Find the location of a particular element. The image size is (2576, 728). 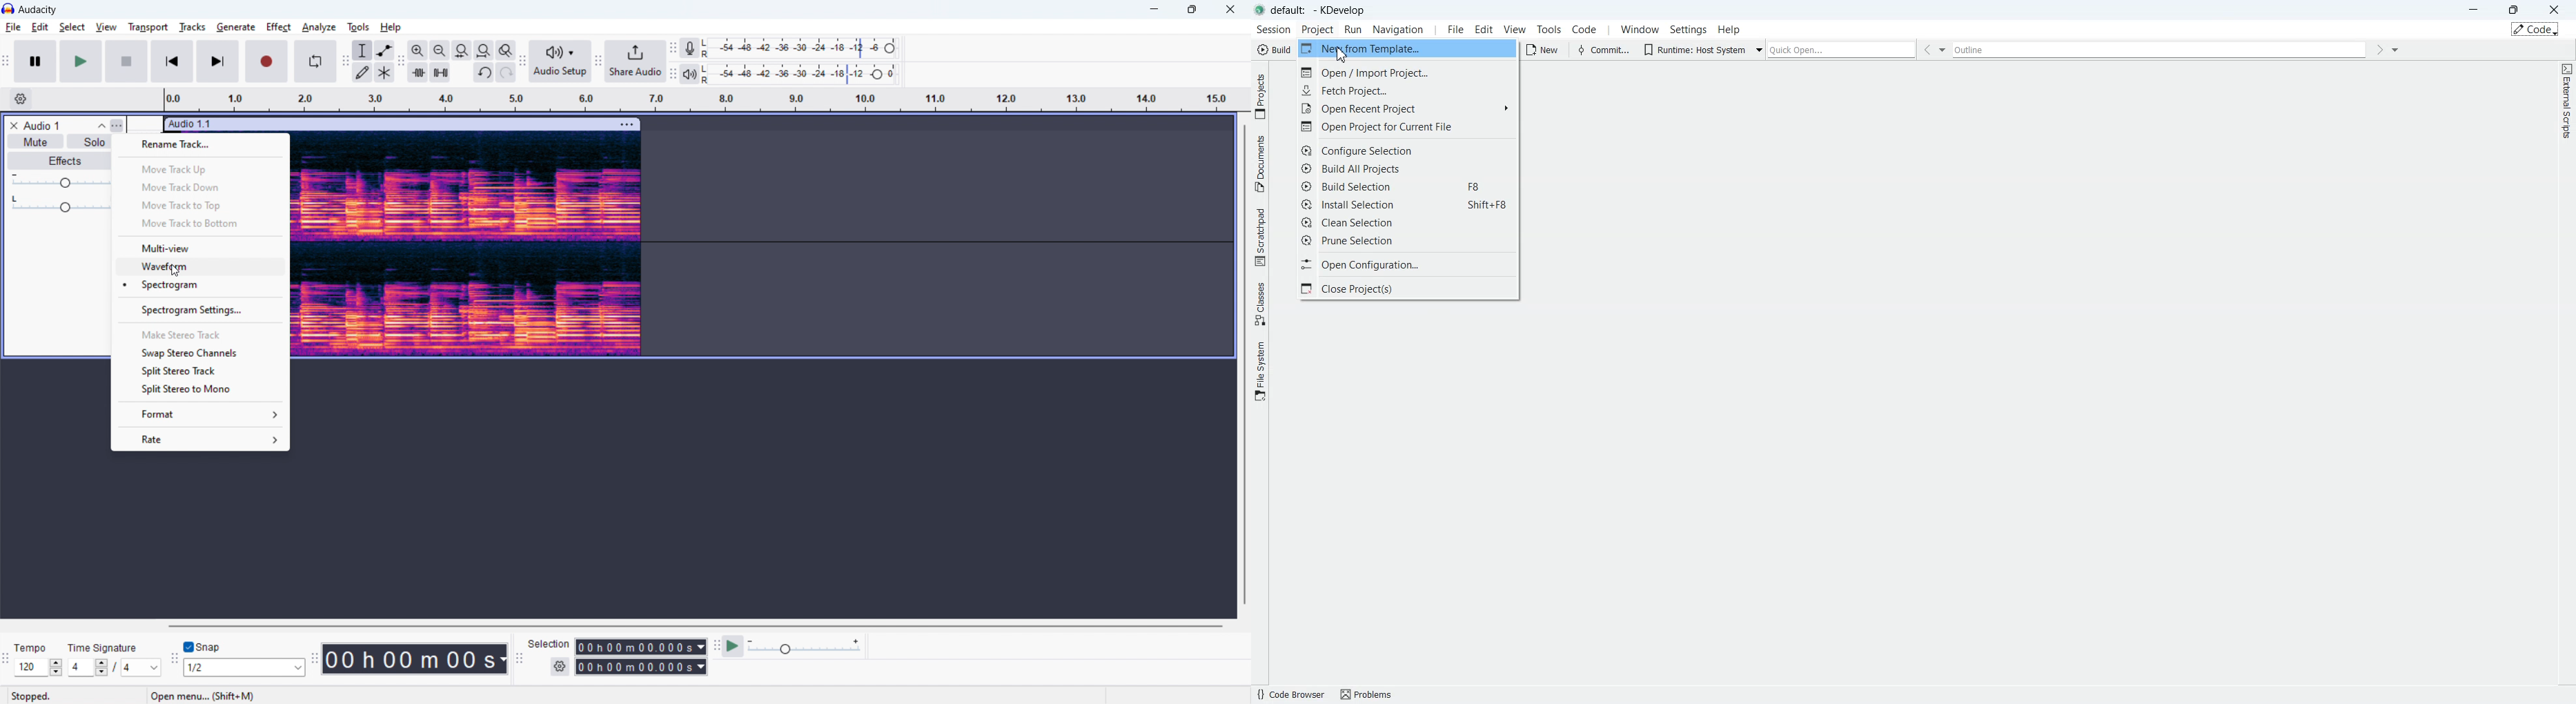

draw tool is located at coordinates (364, 72).